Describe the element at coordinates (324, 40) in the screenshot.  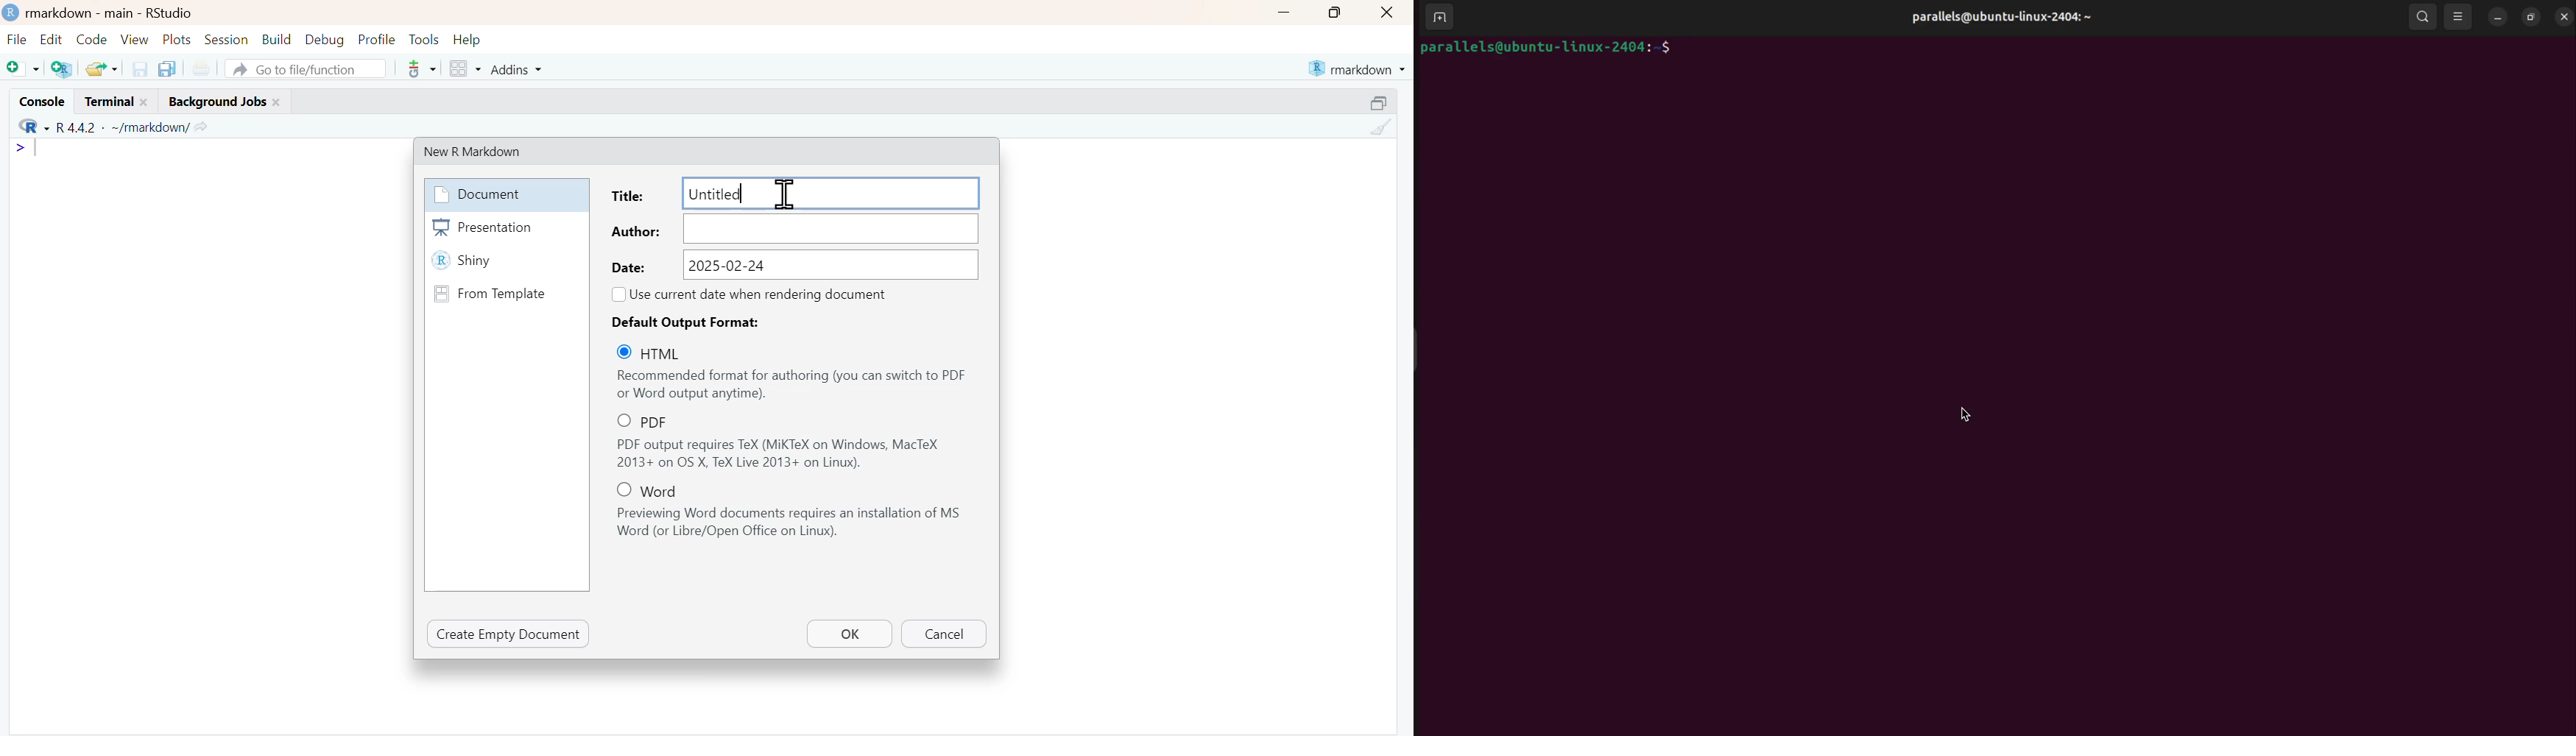
I see `Debug` at that location.